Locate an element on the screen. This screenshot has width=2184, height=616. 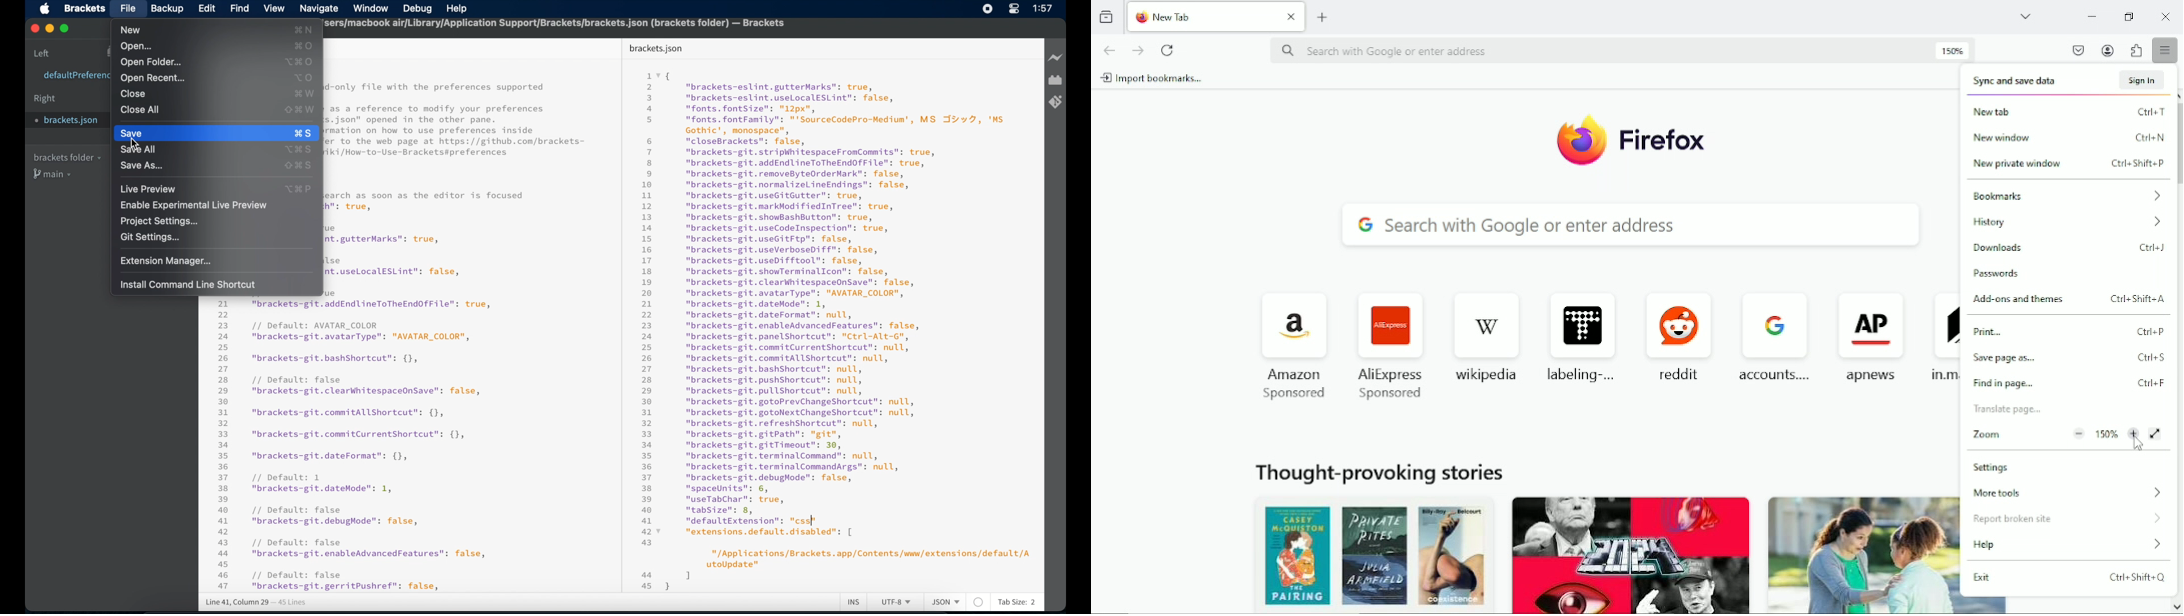
help is located at coordinates (457, 8).